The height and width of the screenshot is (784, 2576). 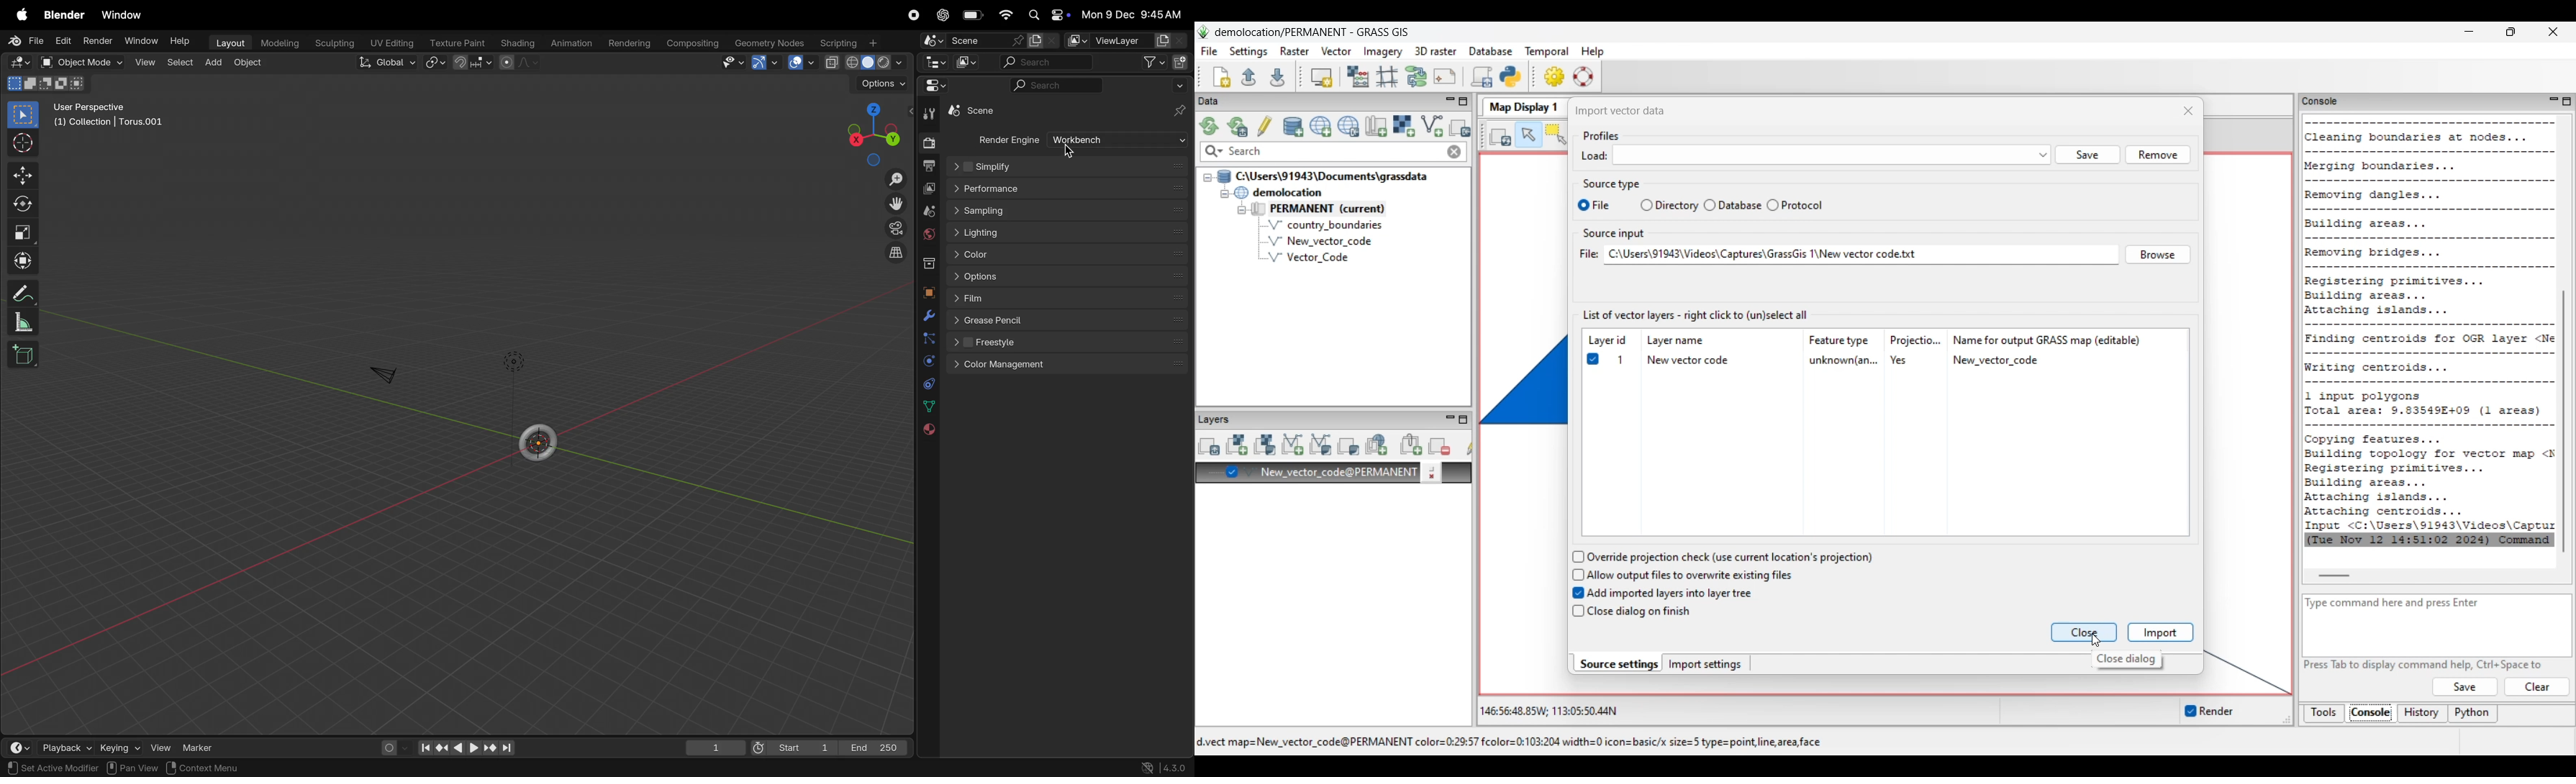 I want to click on freestyle, so click(x=1071, y=345).